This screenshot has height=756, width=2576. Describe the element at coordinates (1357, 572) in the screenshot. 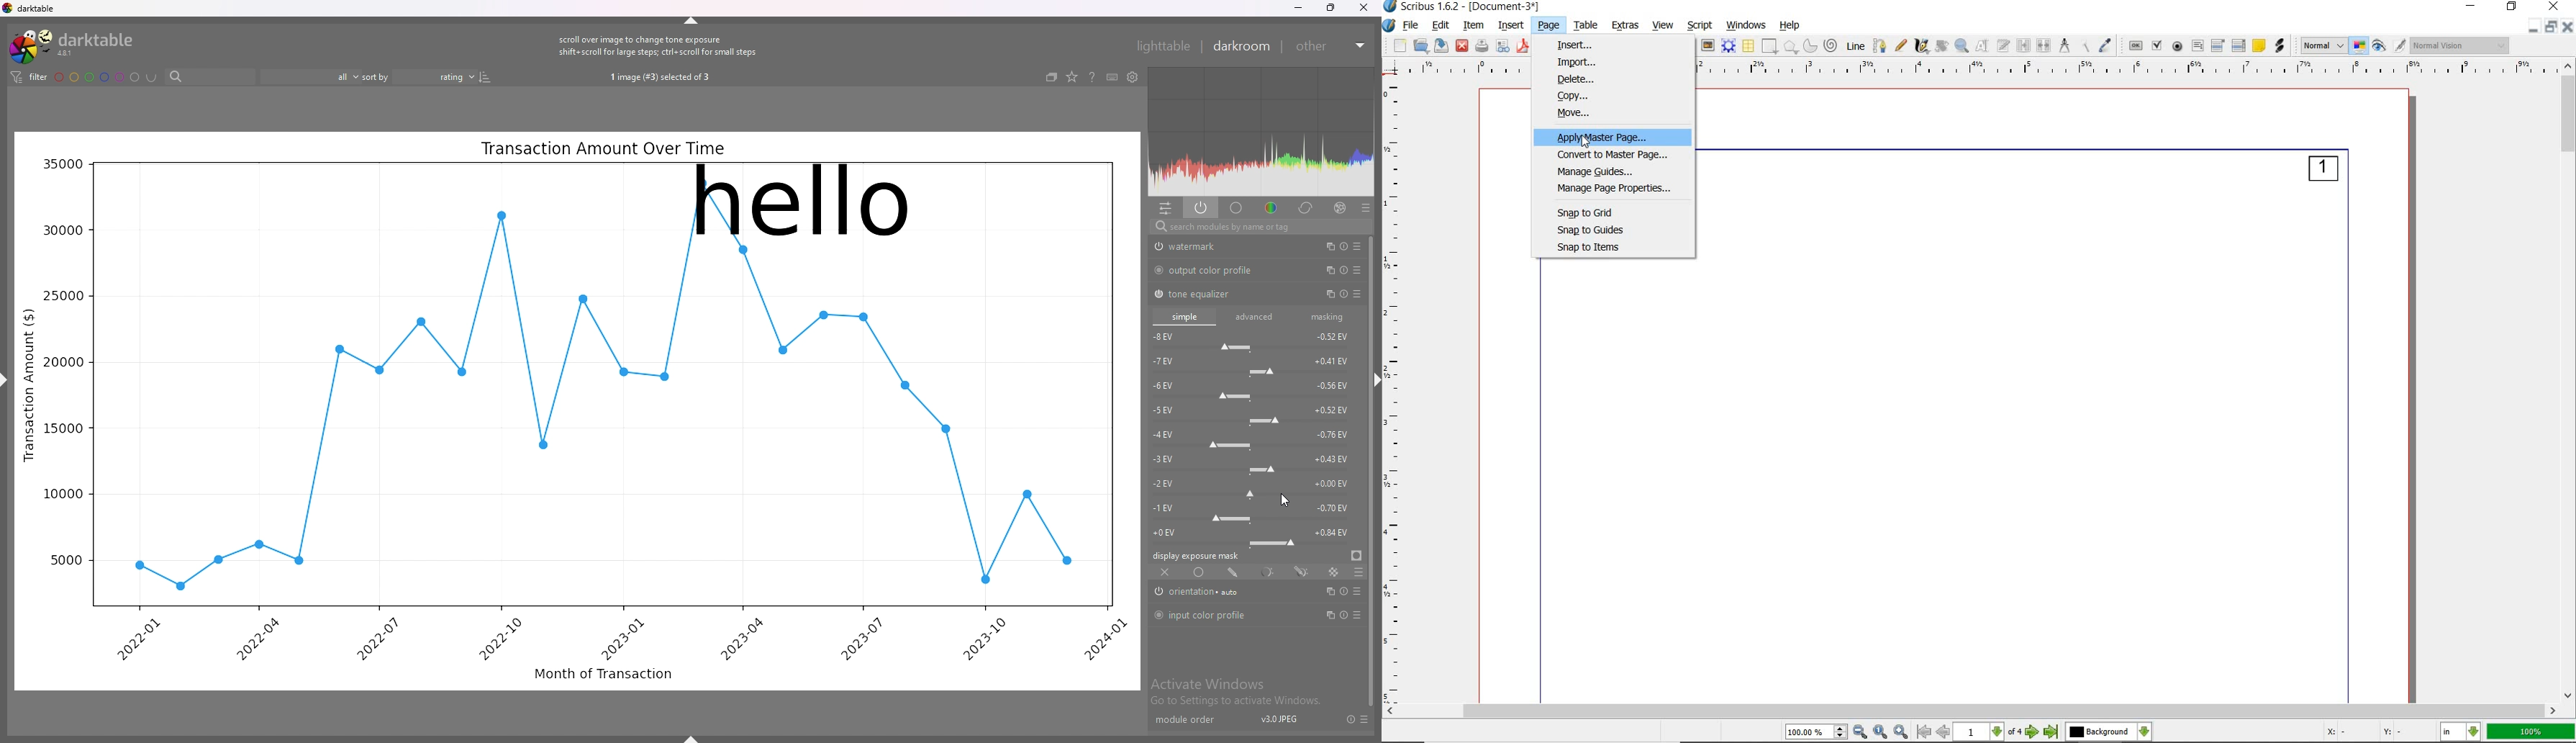

I see `blending options` at that location.